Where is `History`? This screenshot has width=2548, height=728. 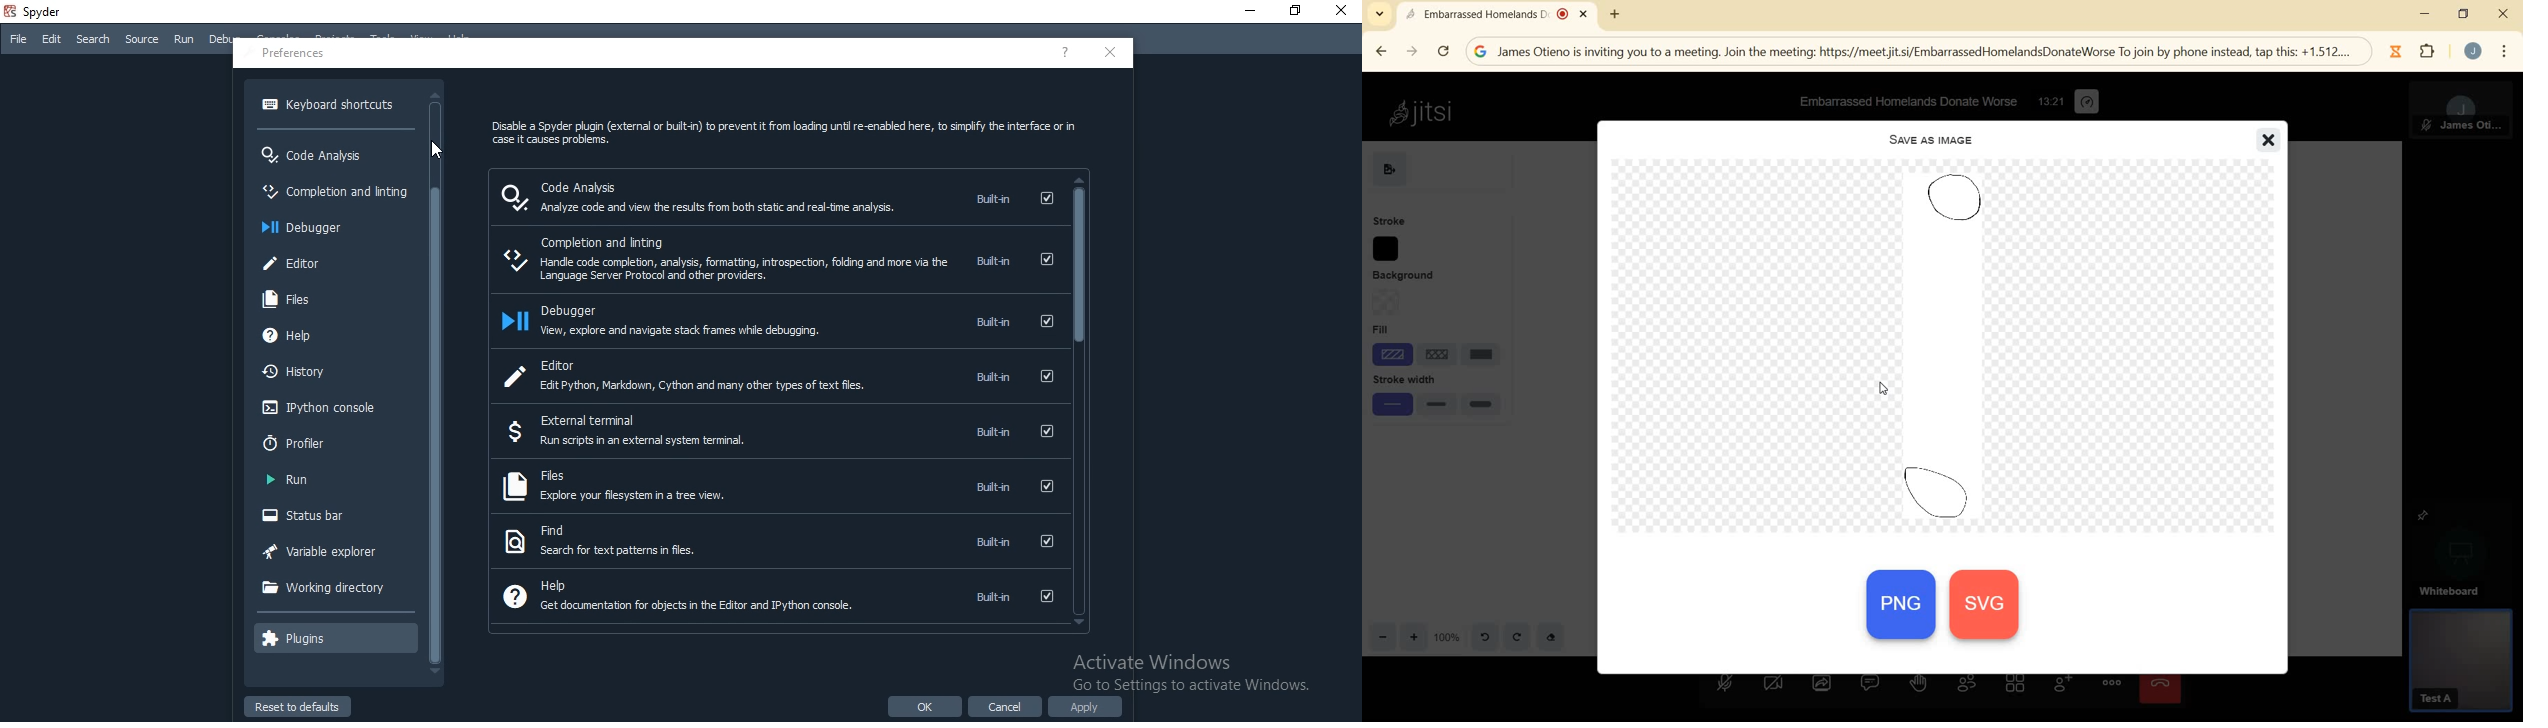 History is located at coordinates (295, 372).